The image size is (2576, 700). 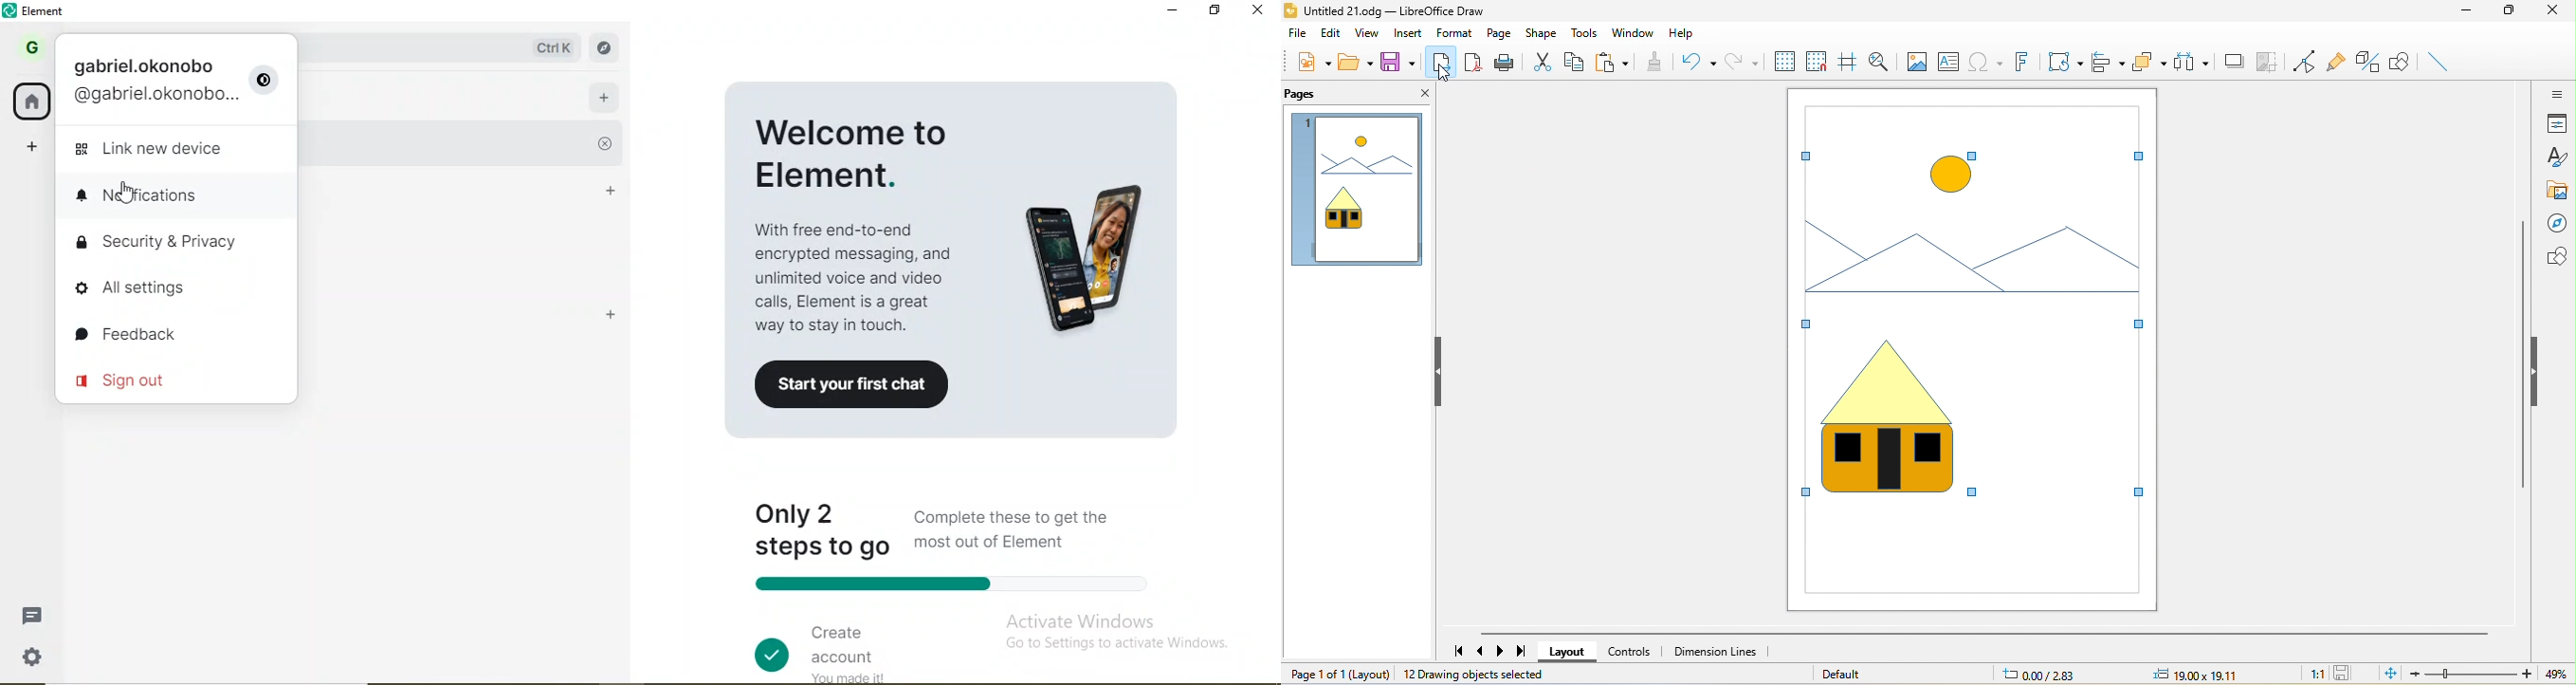 I want to click on controls, so click(x=1630, y=651).